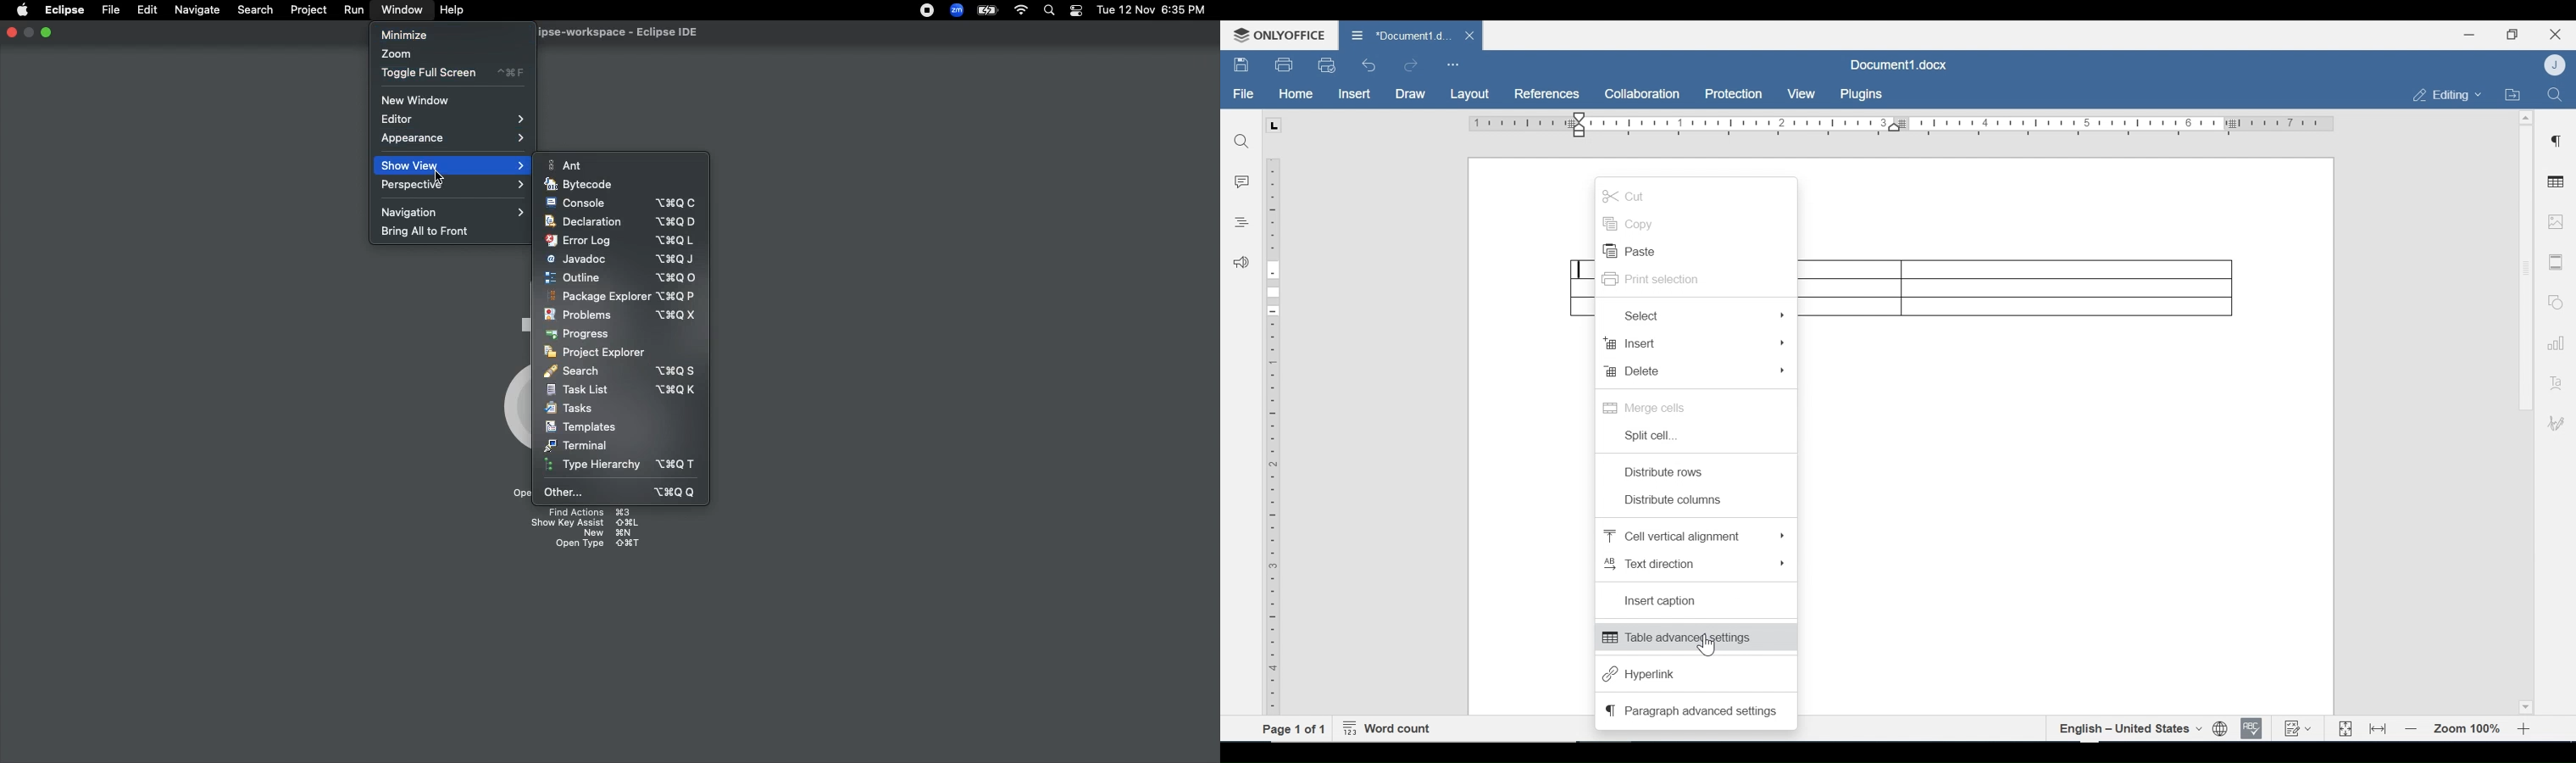 The width and height of the screenshot is (2576, 784). What do you see at coordinates (620, 277) in the screenshot?
I see `Outline` at bounding box center [620, 277].